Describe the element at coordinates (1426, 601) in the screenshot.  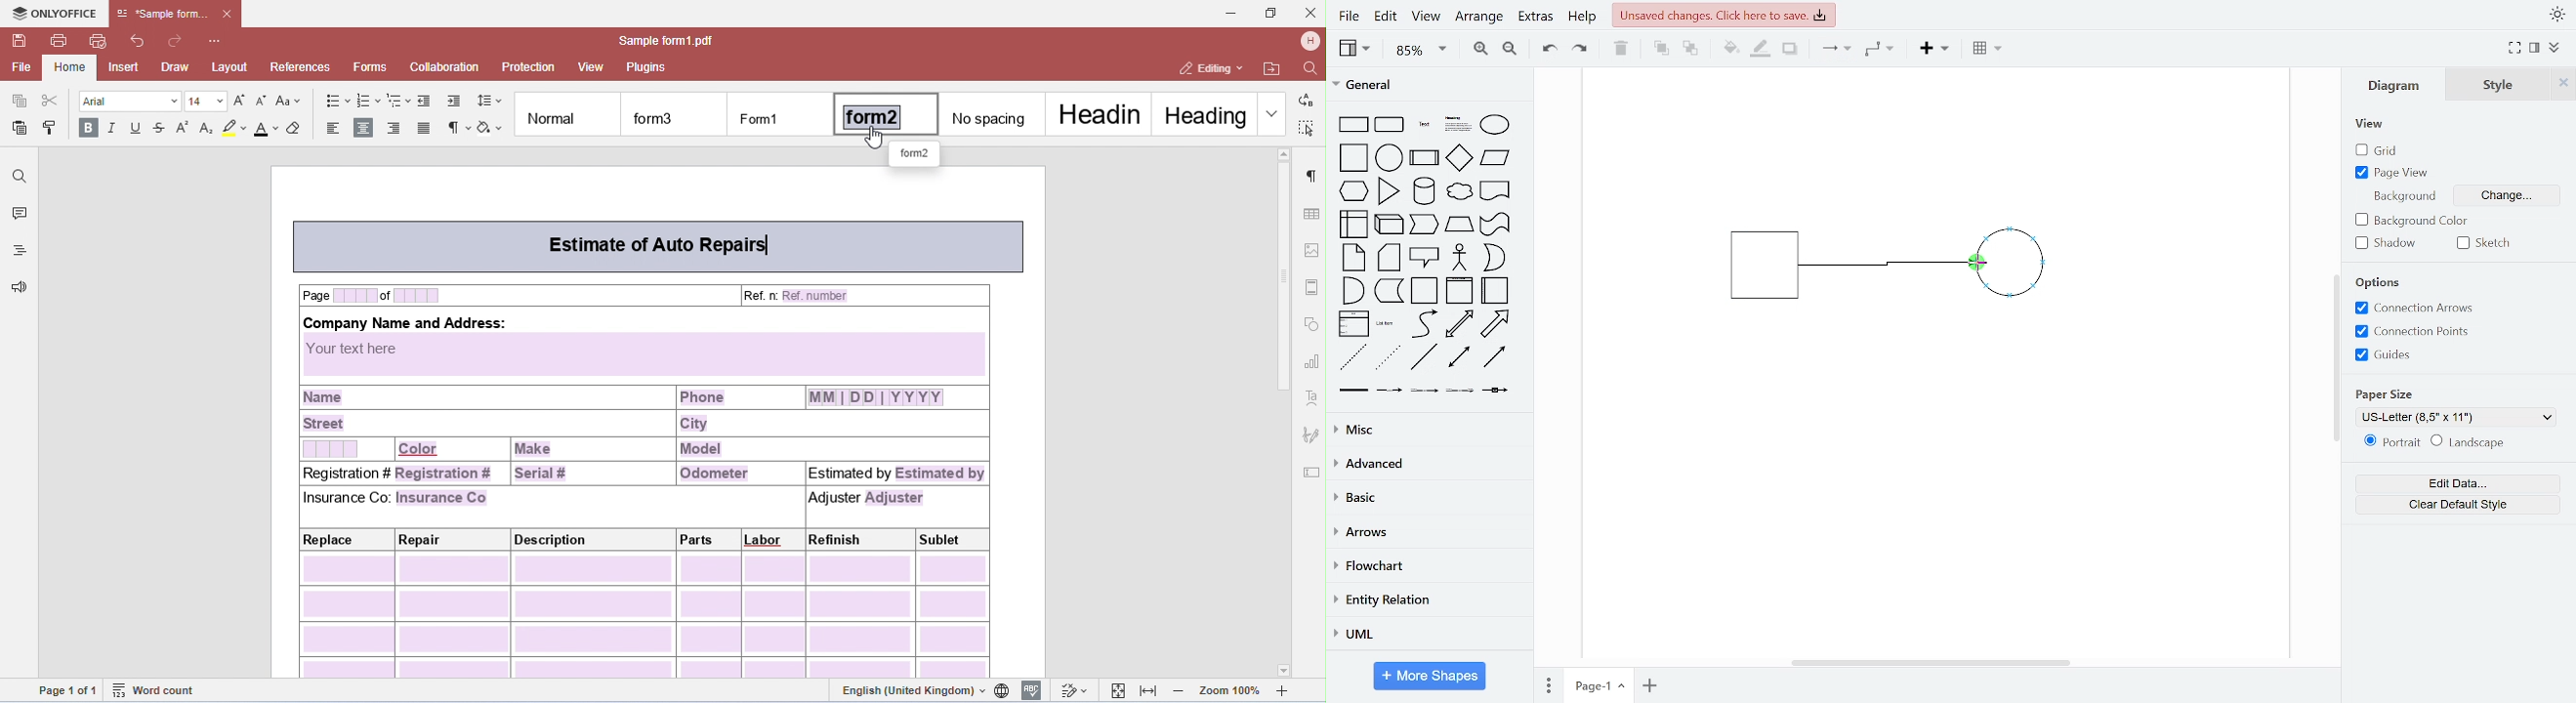
I see `entity relation` at that location.